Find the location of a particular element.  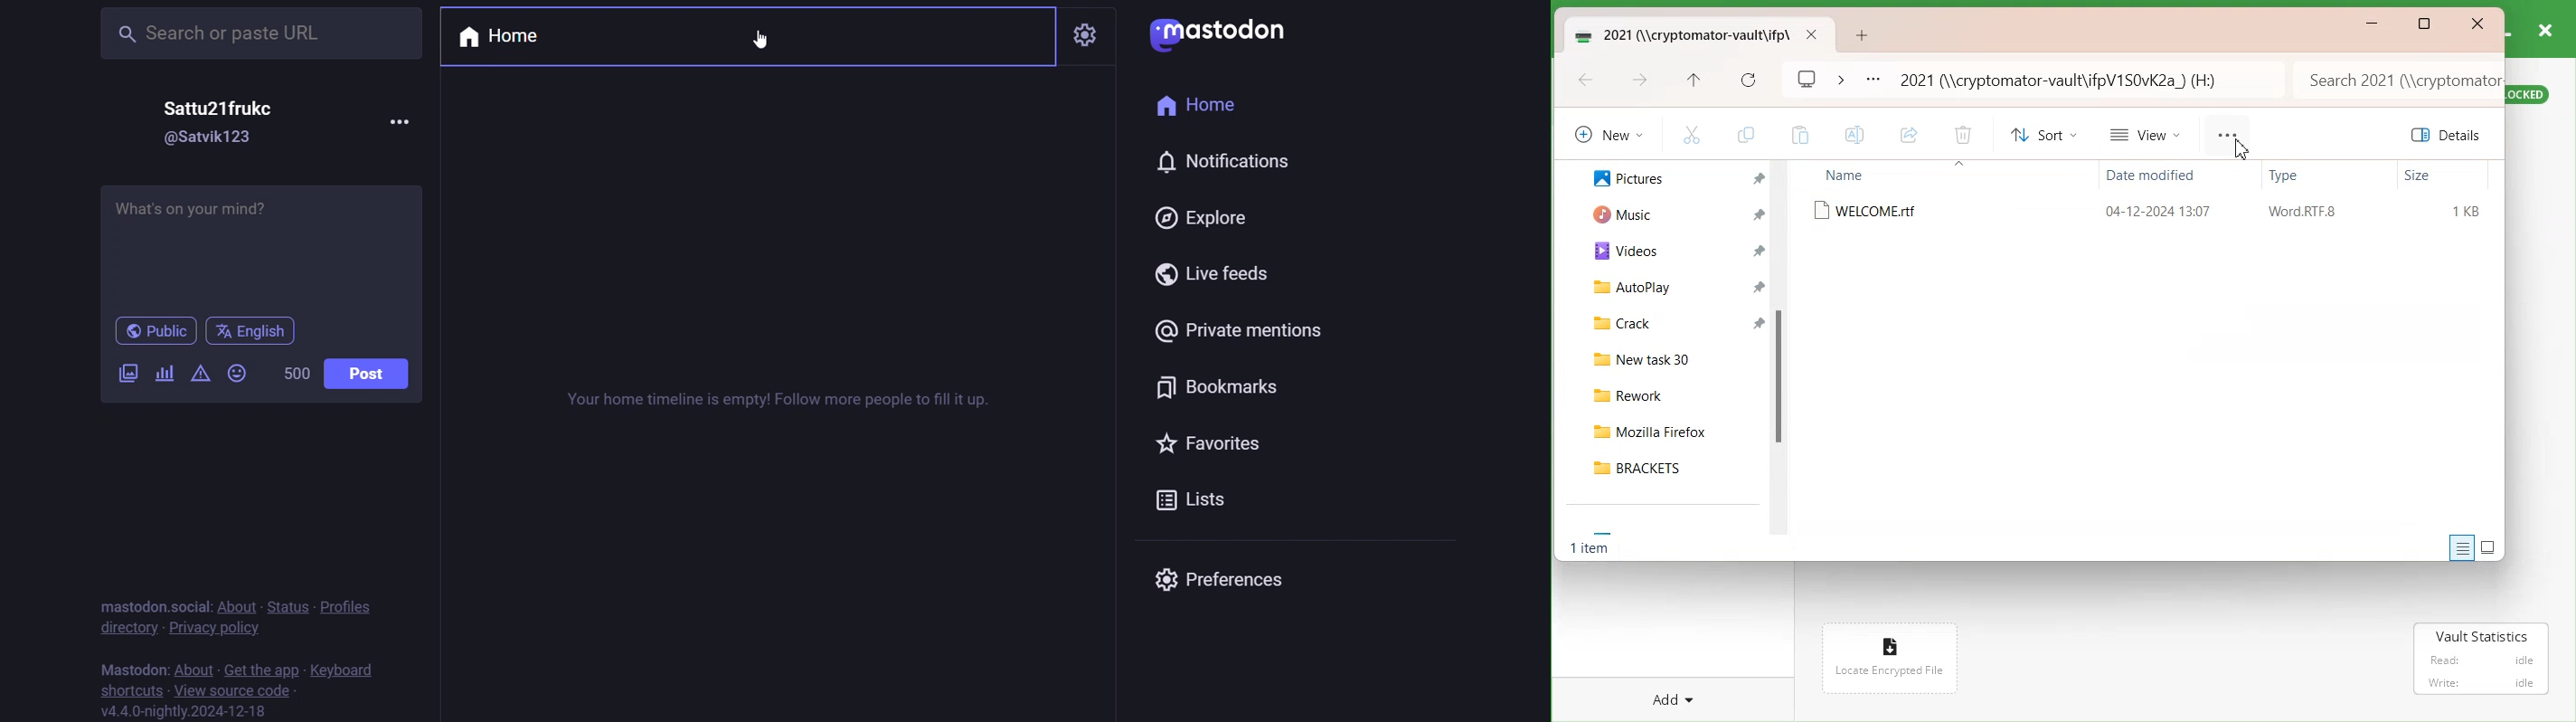

language is located at coordinates (256, 329).